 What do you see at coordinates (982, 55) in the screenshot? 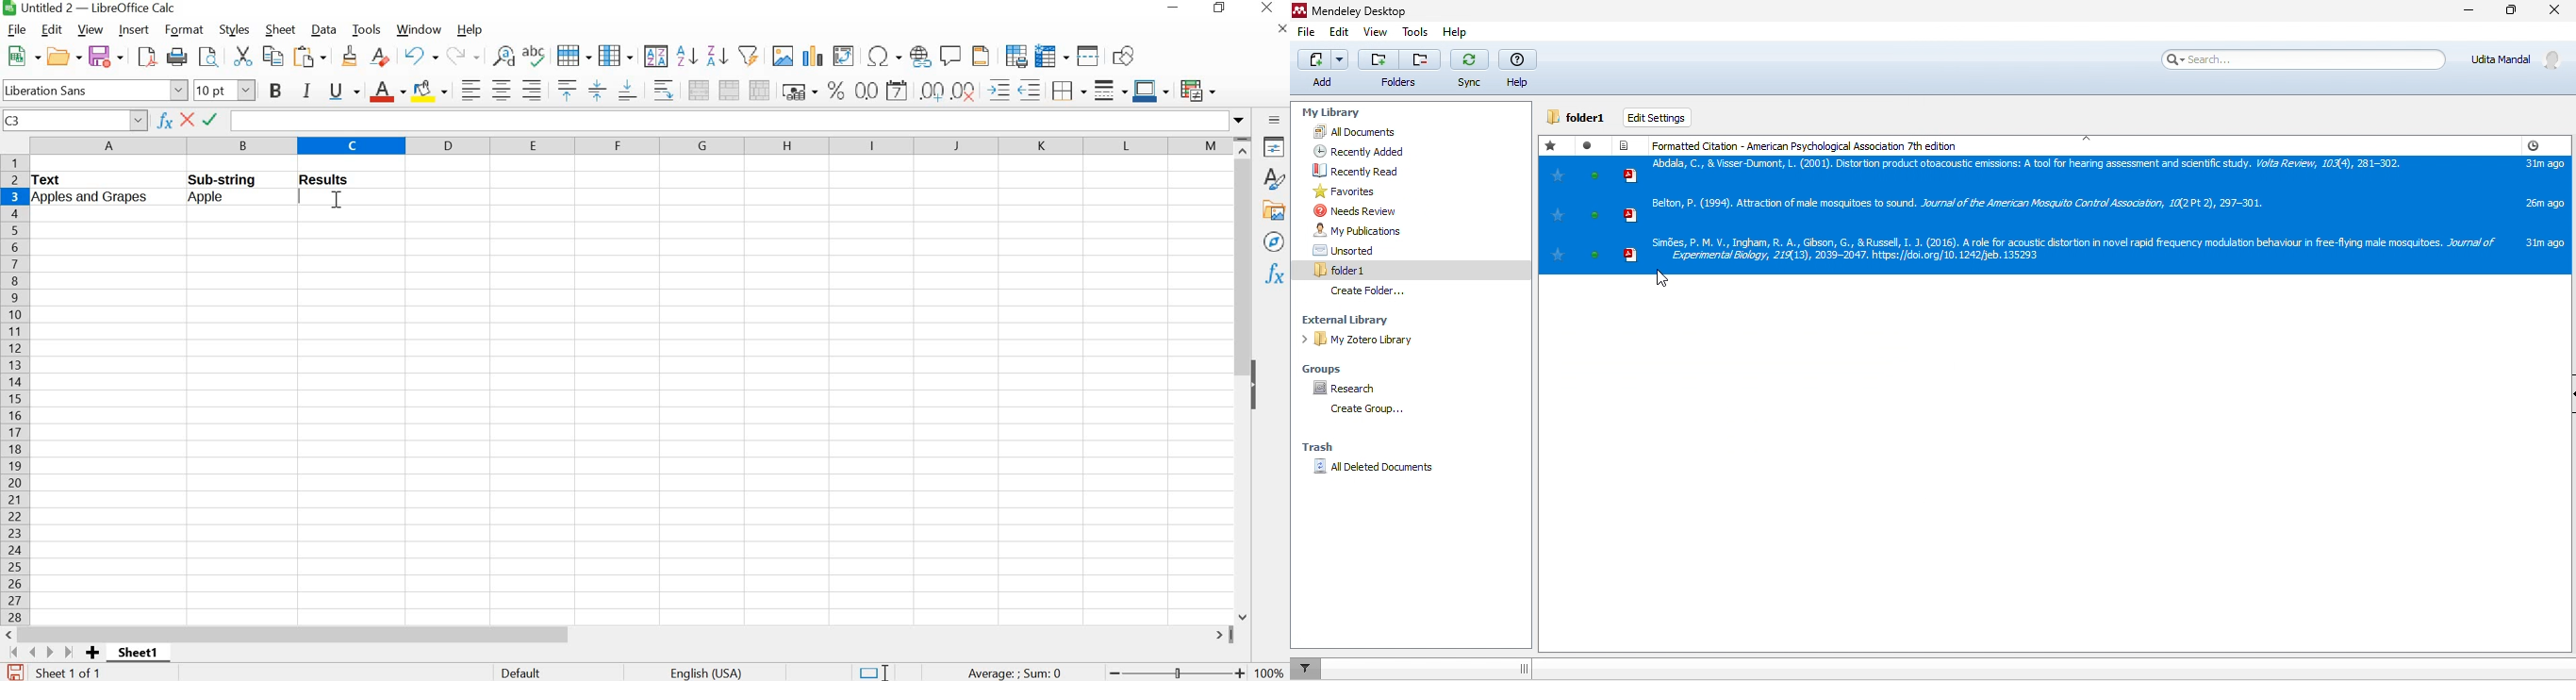
I see `headers and footers` at bounding box center [982, 55].